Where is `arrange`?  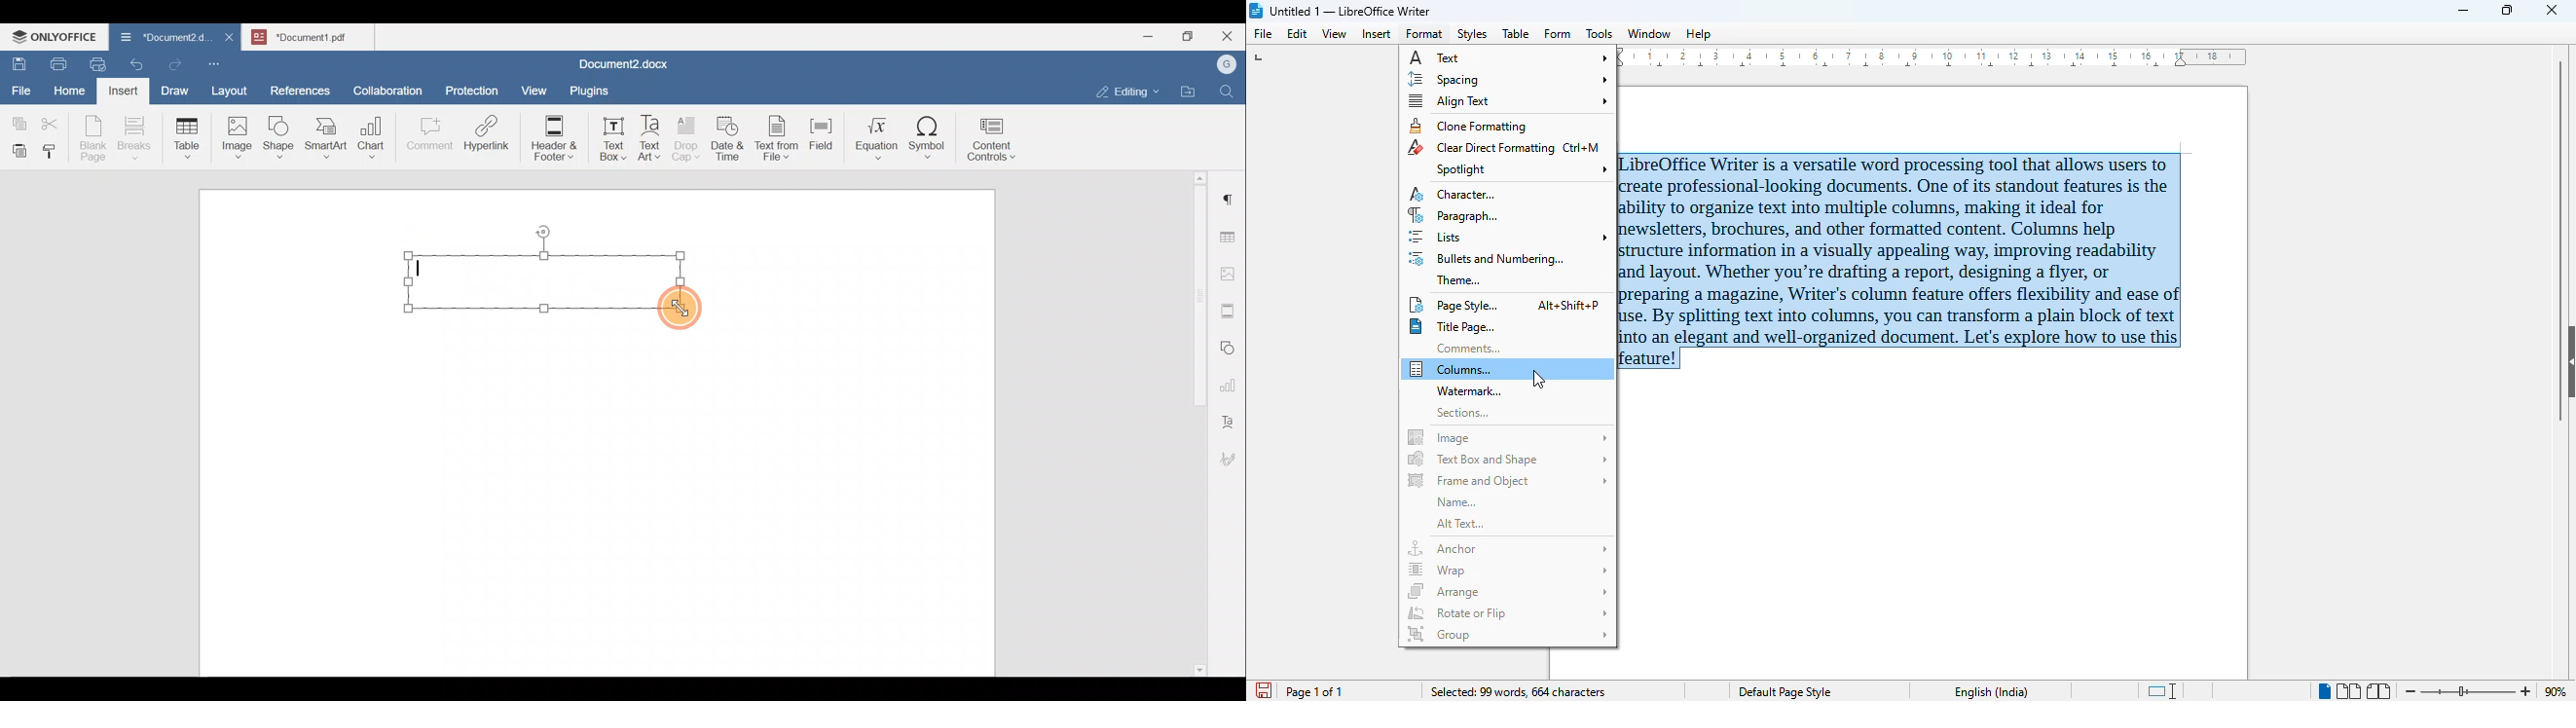 arrange is located at coordinates (1508, 591).